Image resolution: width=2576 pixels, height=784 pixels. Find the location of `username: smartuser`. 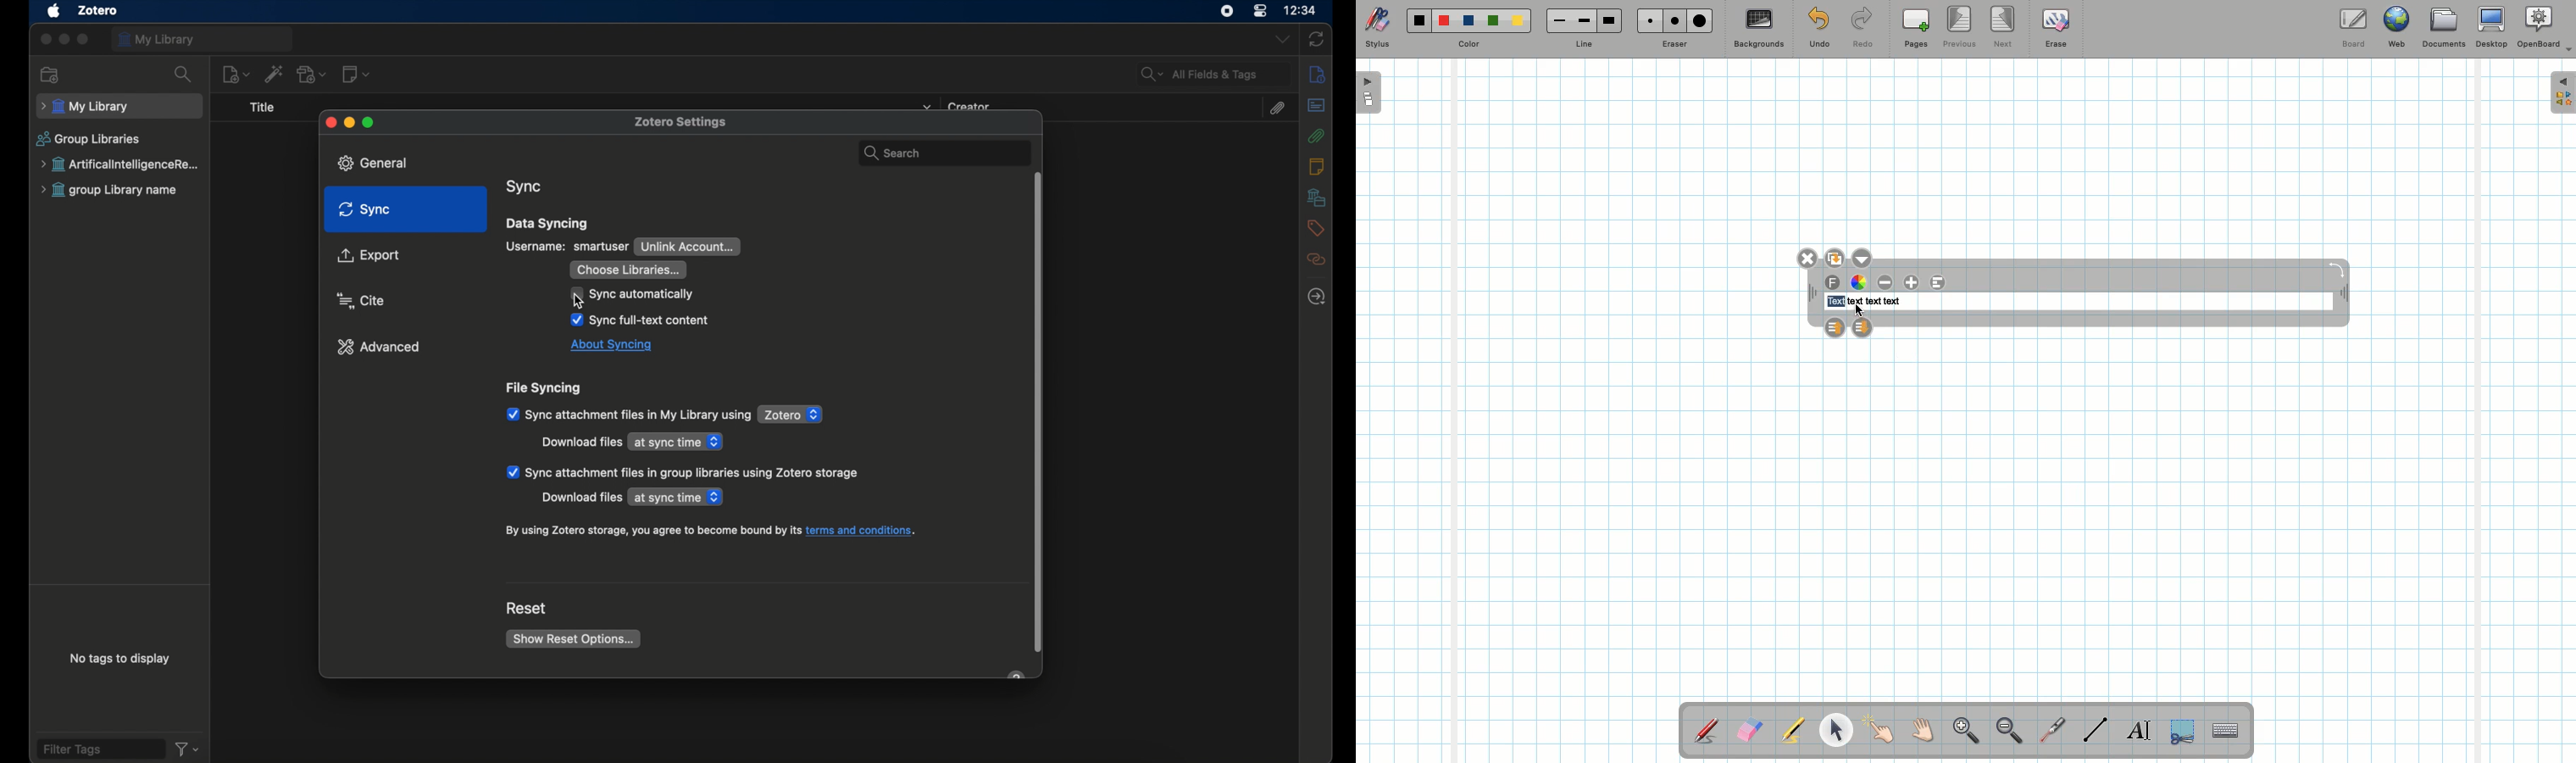

username: smartuser is located at coordinates (568, 246).